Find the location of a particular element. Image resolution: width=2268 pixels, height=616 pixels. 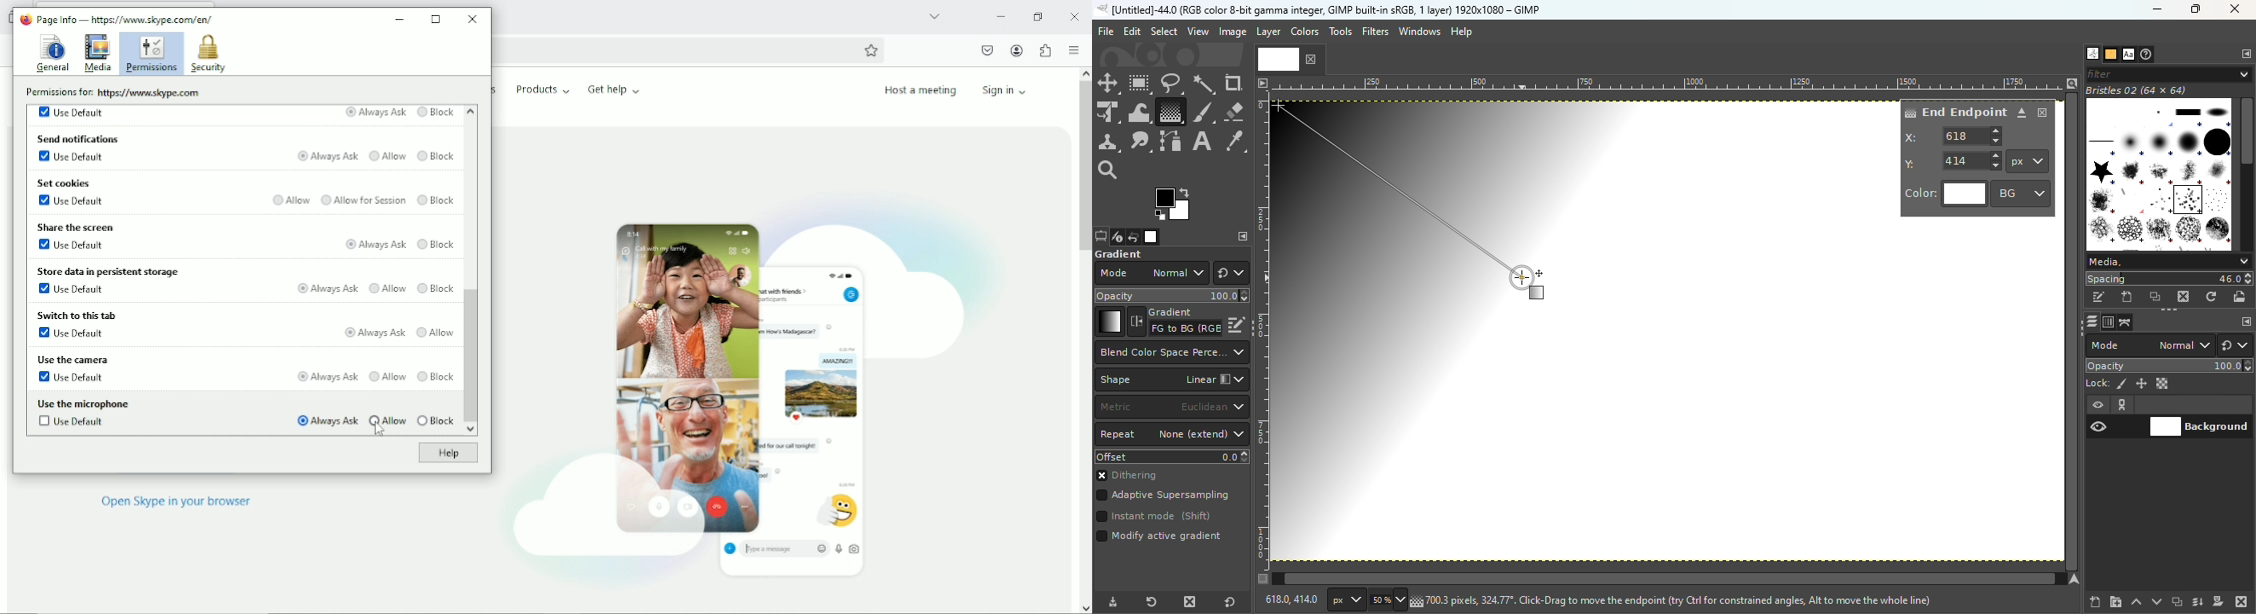

Security is located at coordinates (208, 54).